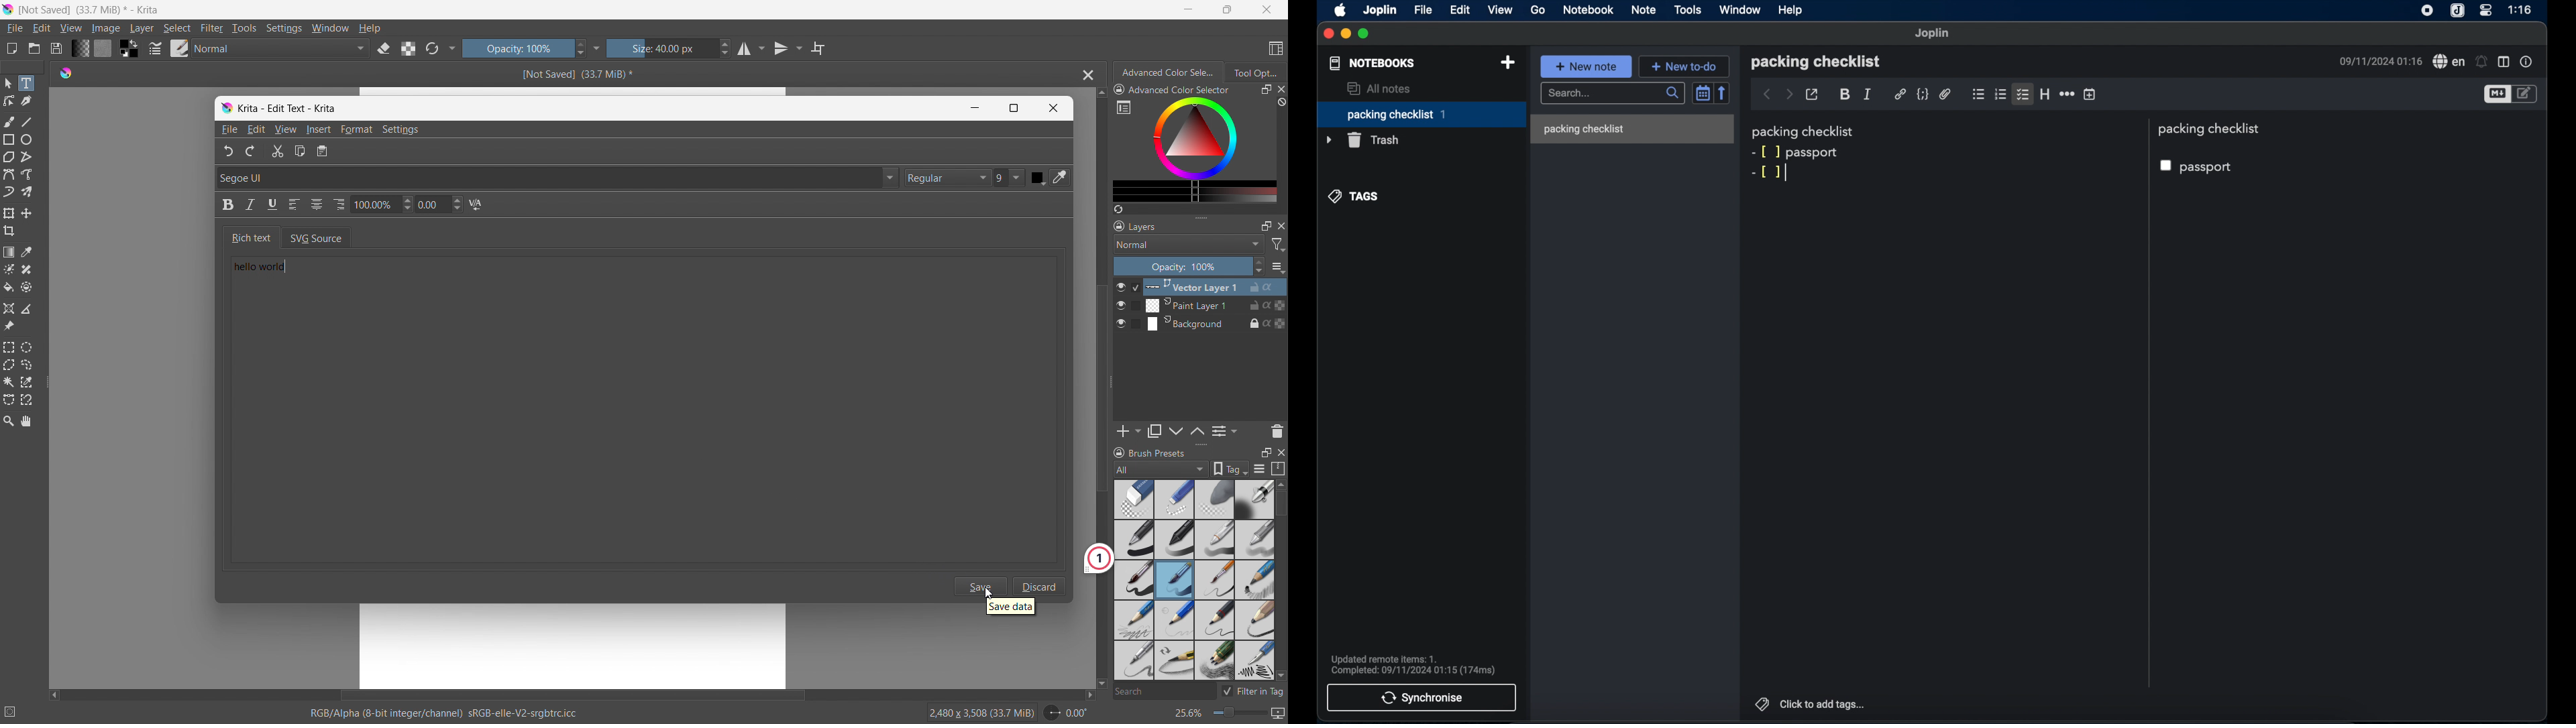 The height and width of the screenshot is (728, 2576). I want to click on multibrush tool, so click(27, 192).